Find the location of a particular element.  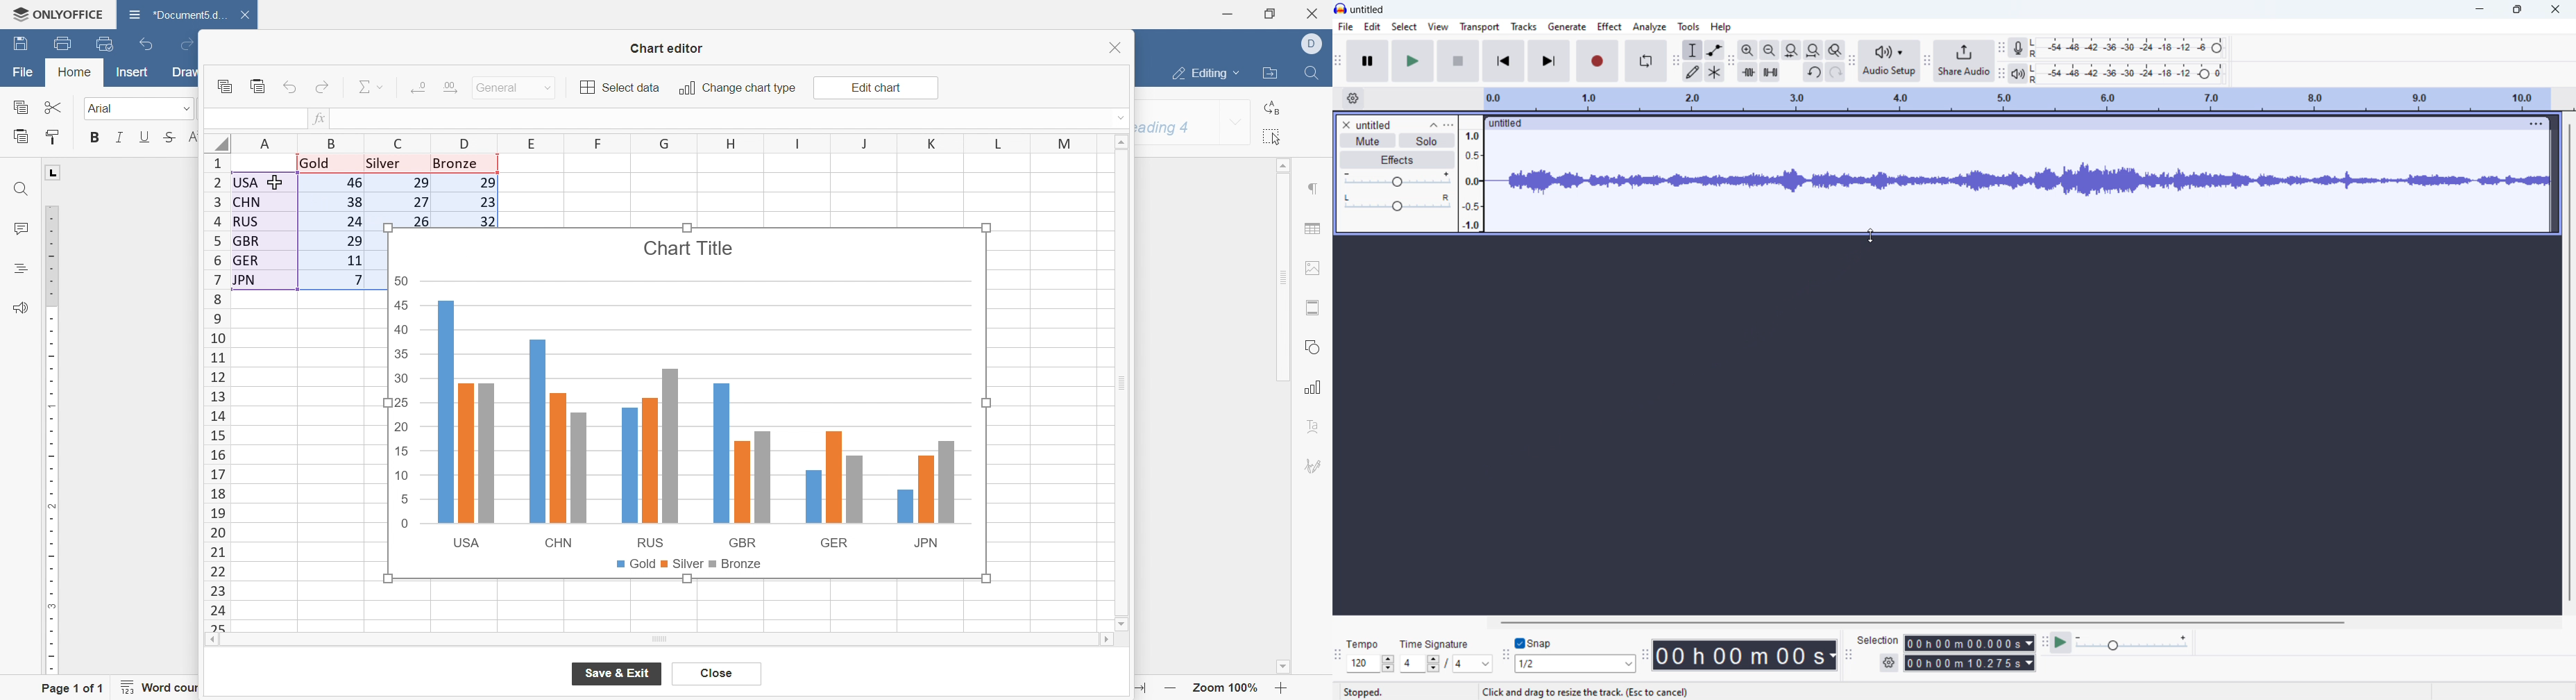

toggle zoom is located at coordinates (1835, 50).